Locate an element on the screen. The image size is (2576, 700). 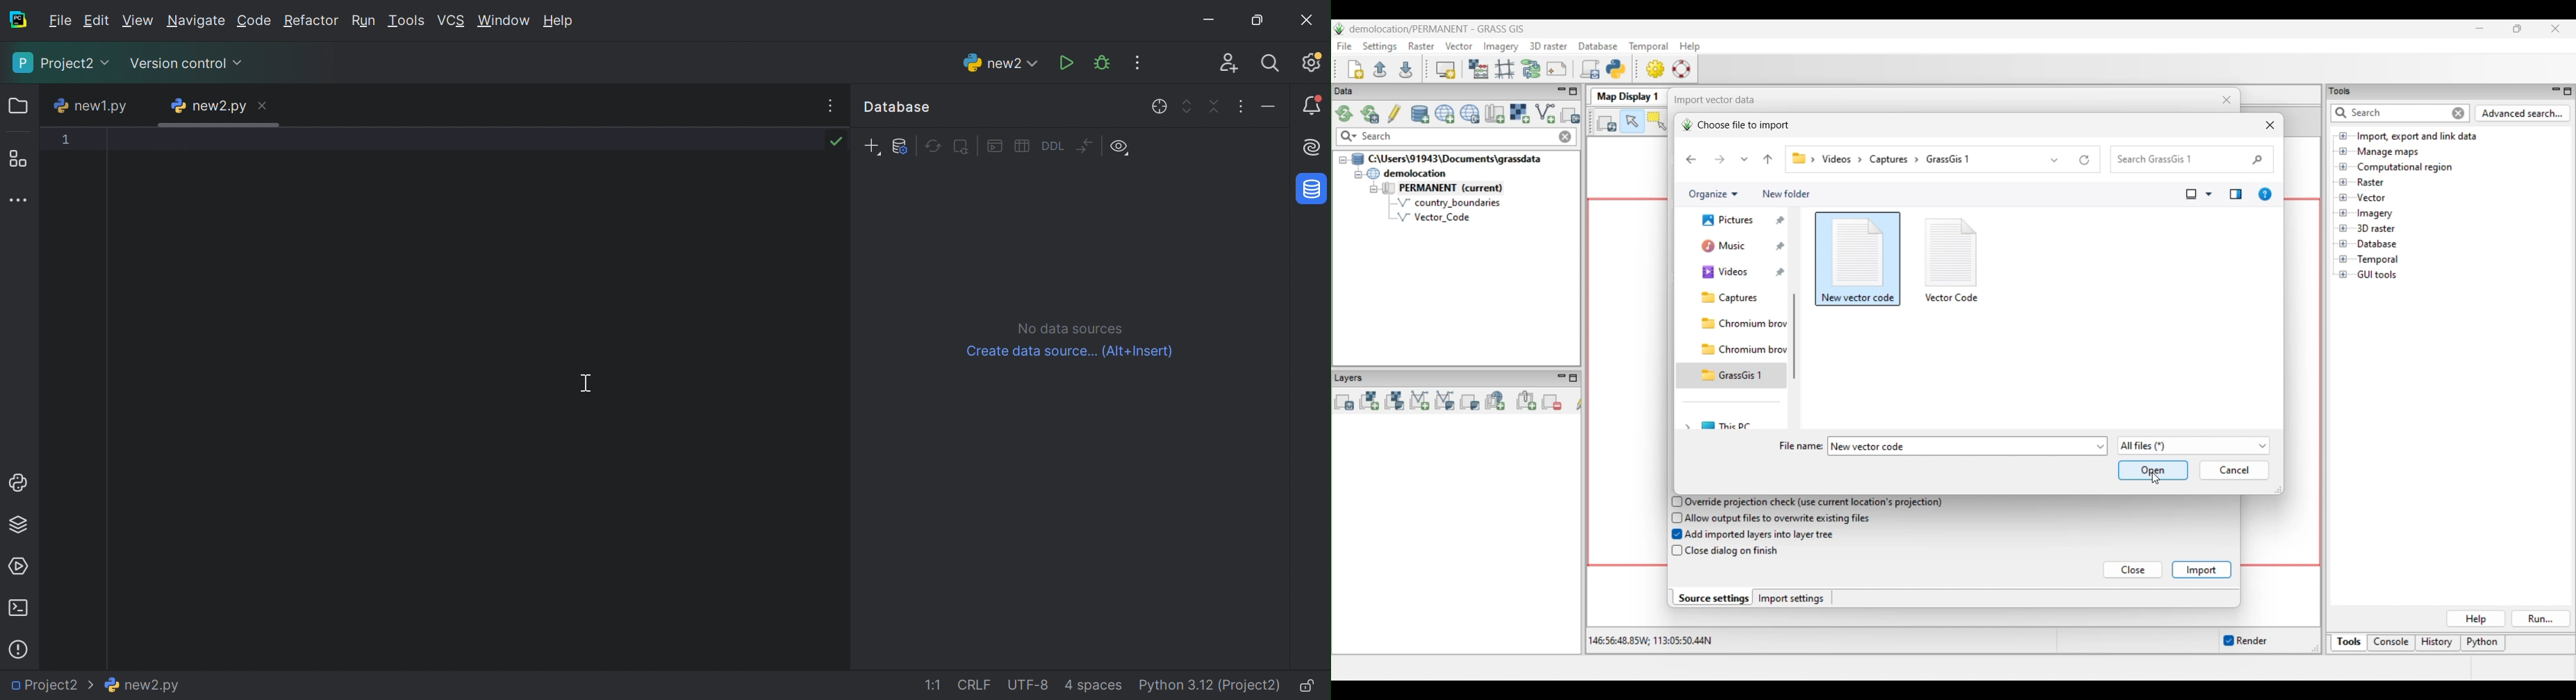
Navigate is located at coordinates (195, 21).